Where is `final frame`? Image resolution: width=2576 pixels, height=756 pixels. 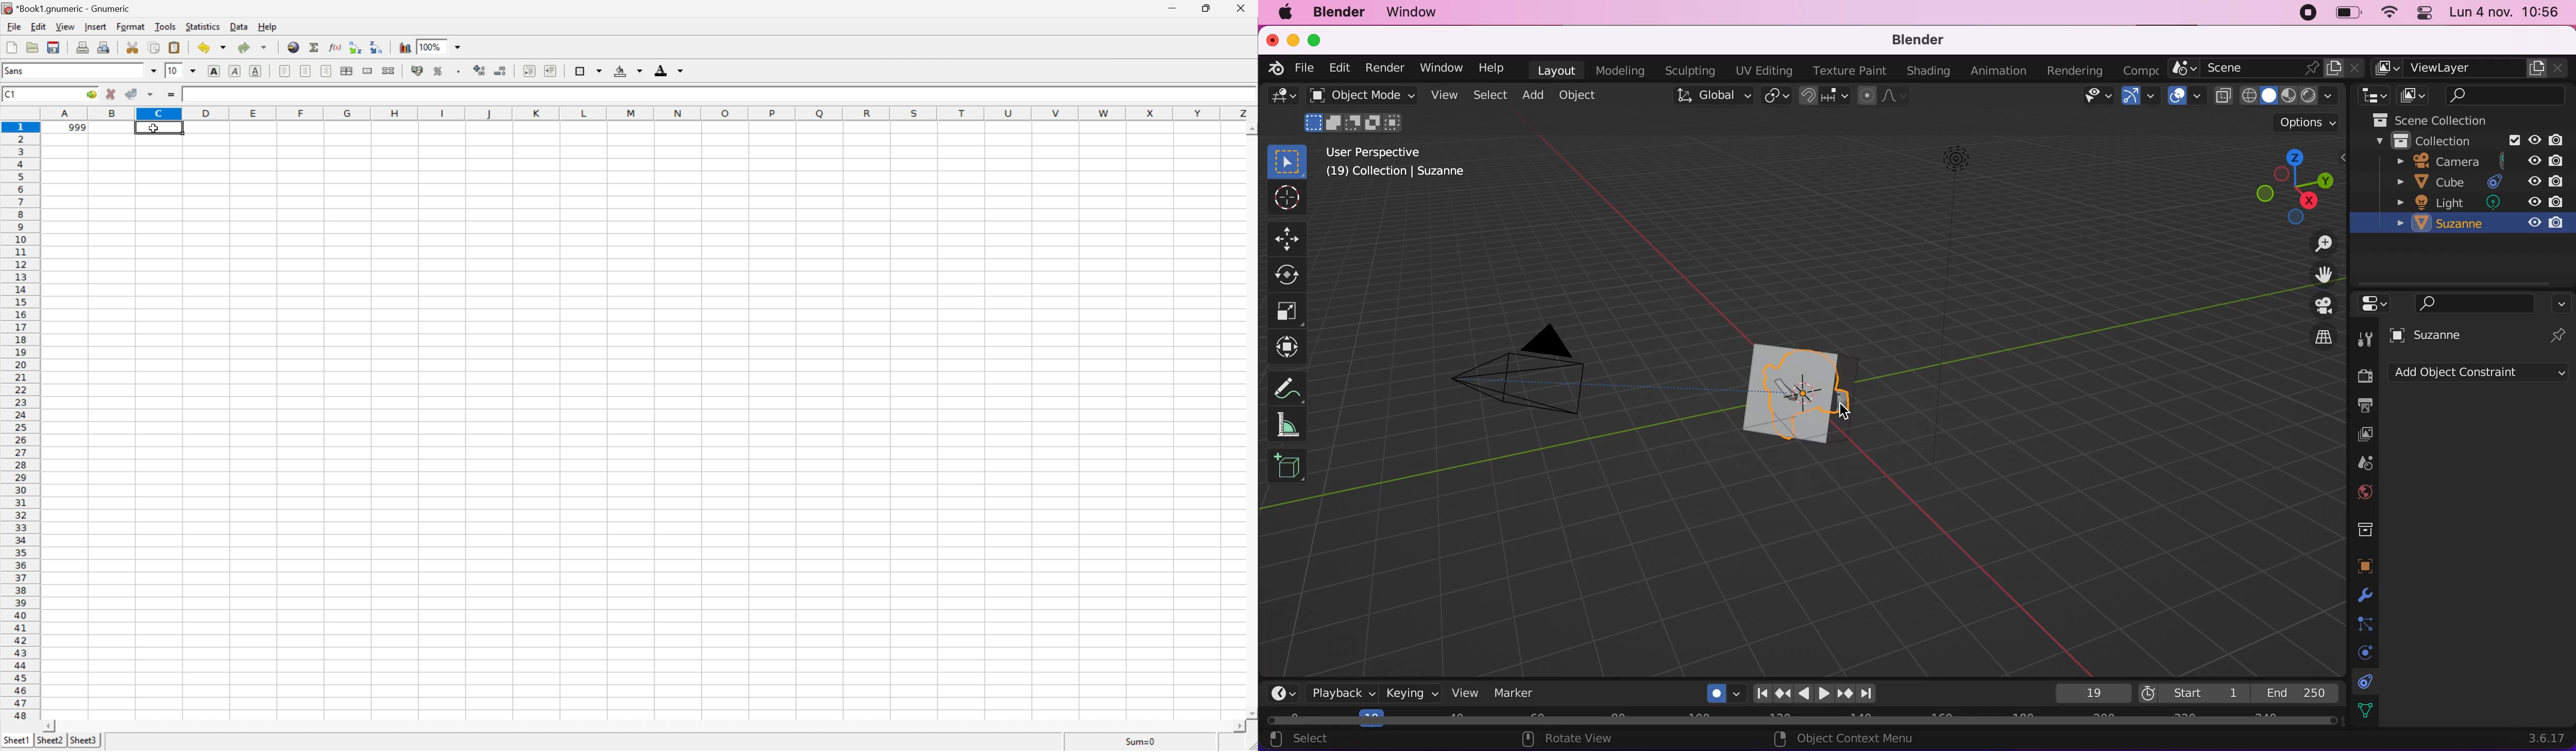
final frame is located at coordinates (2297, 690).